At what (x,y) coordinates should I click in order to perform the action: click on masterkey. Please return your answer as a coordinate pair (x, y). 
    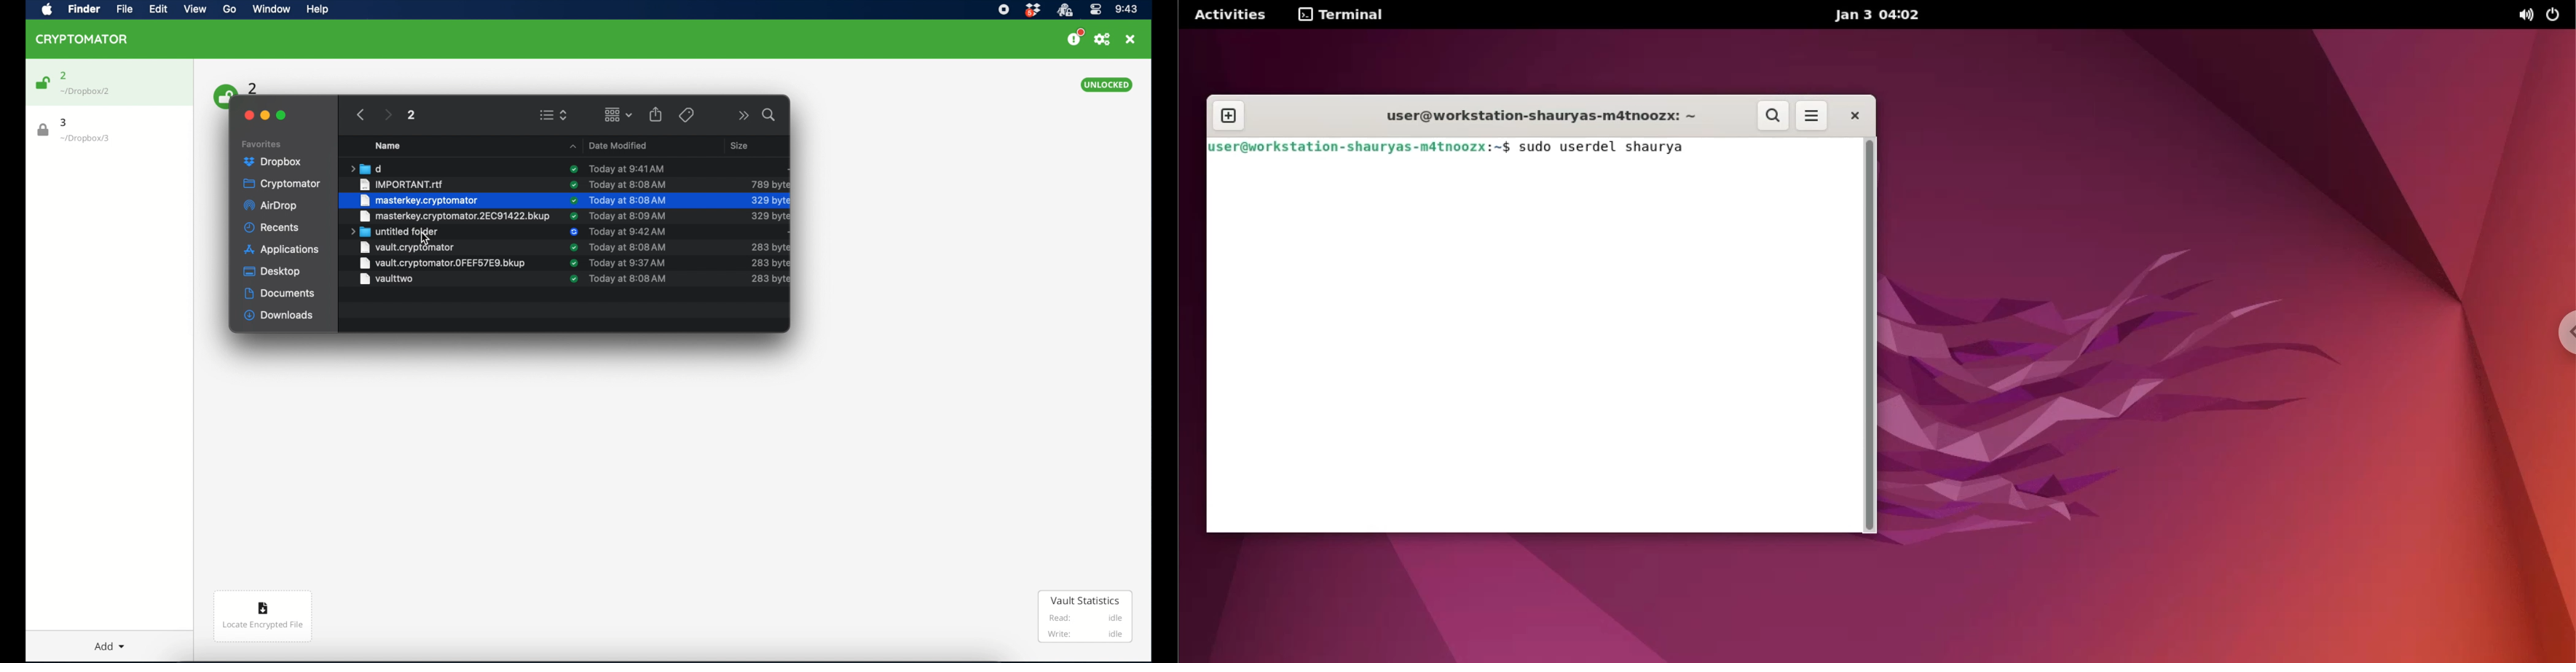
    Looking at the image, I should click on (453, 216).